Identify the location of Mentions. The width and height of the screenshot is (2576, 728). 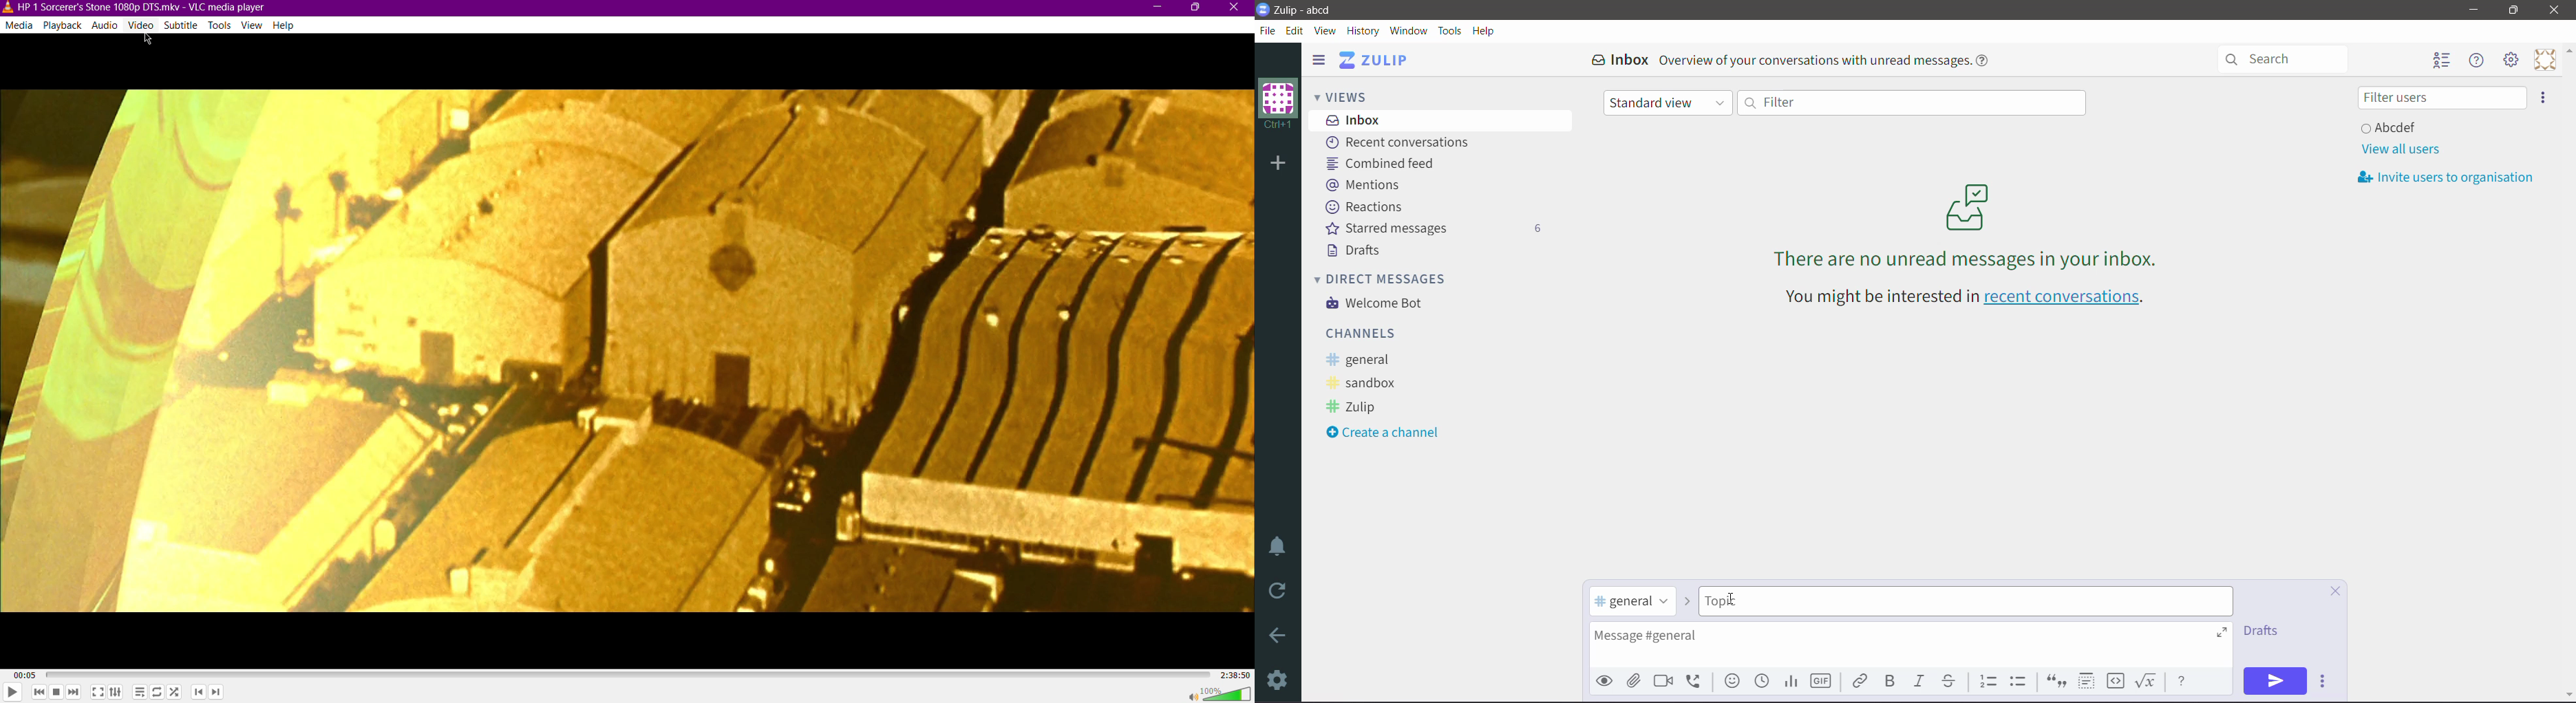
(1363, 184).